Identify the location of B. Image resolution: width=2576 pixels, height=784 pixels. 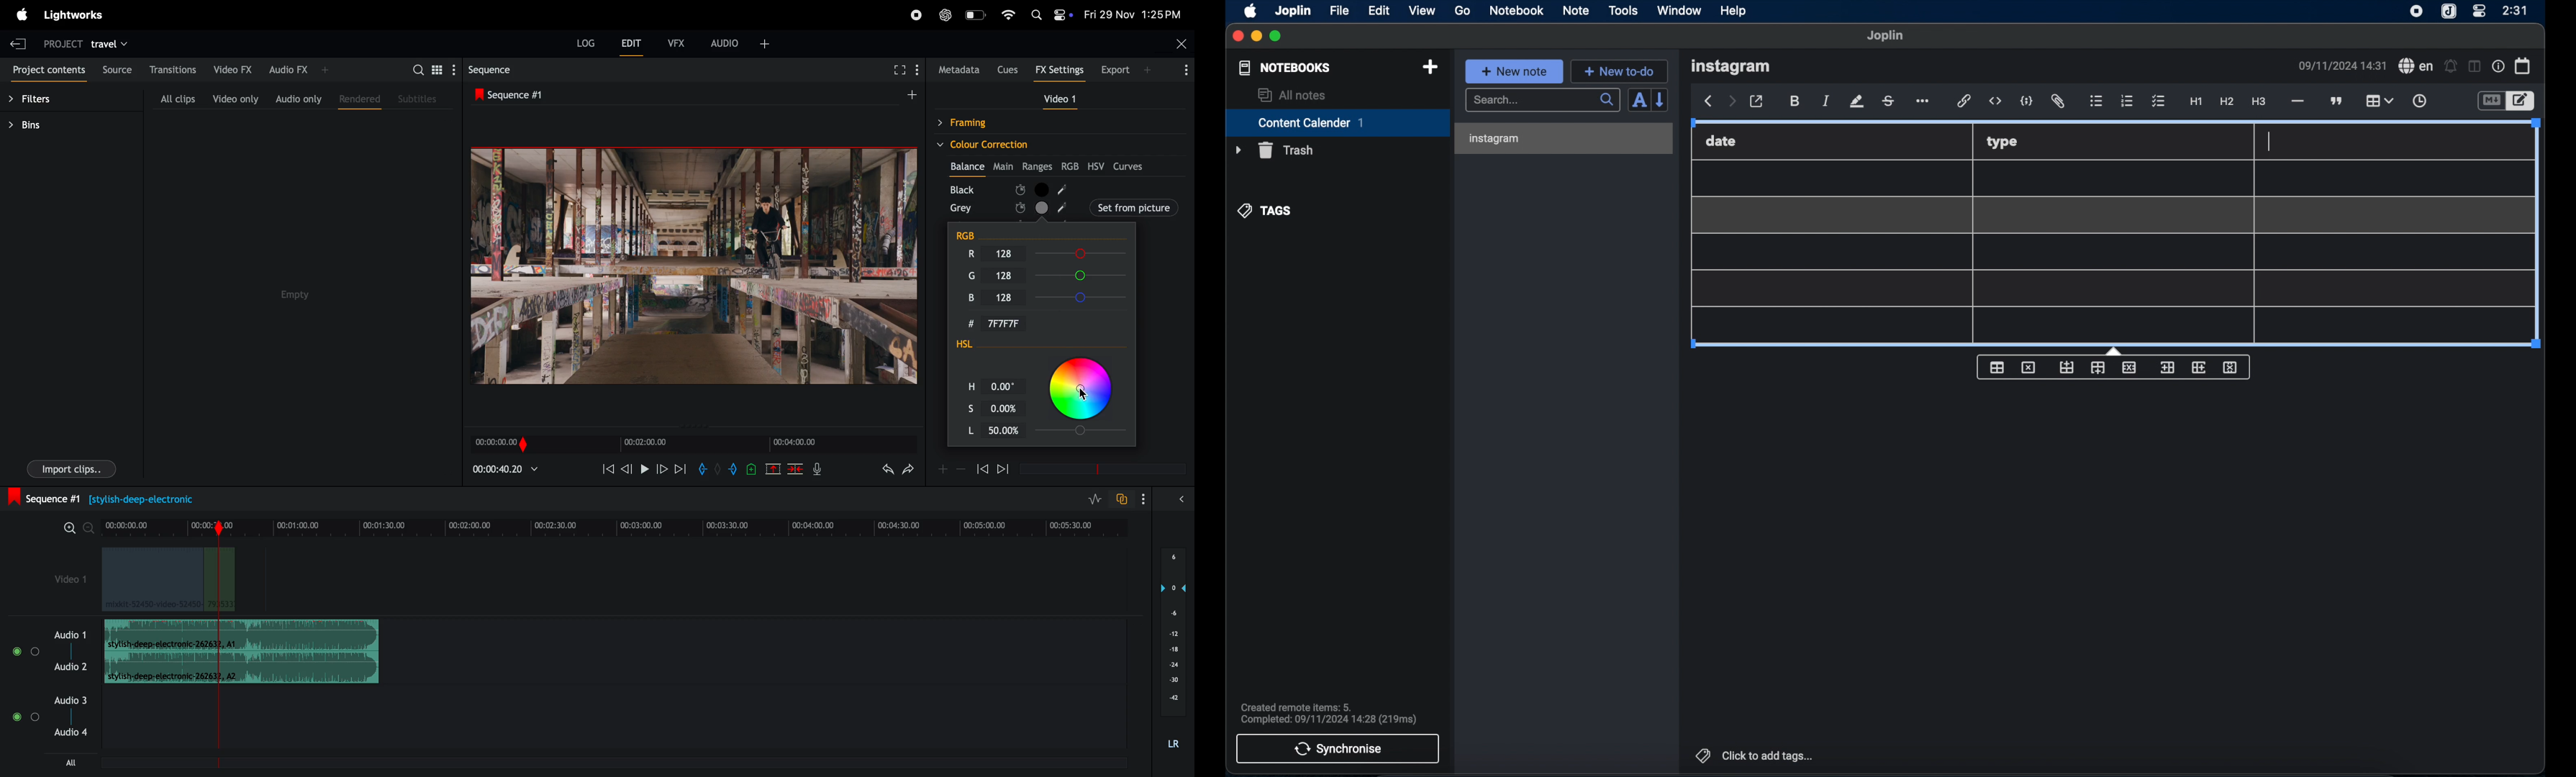
(973, 299).